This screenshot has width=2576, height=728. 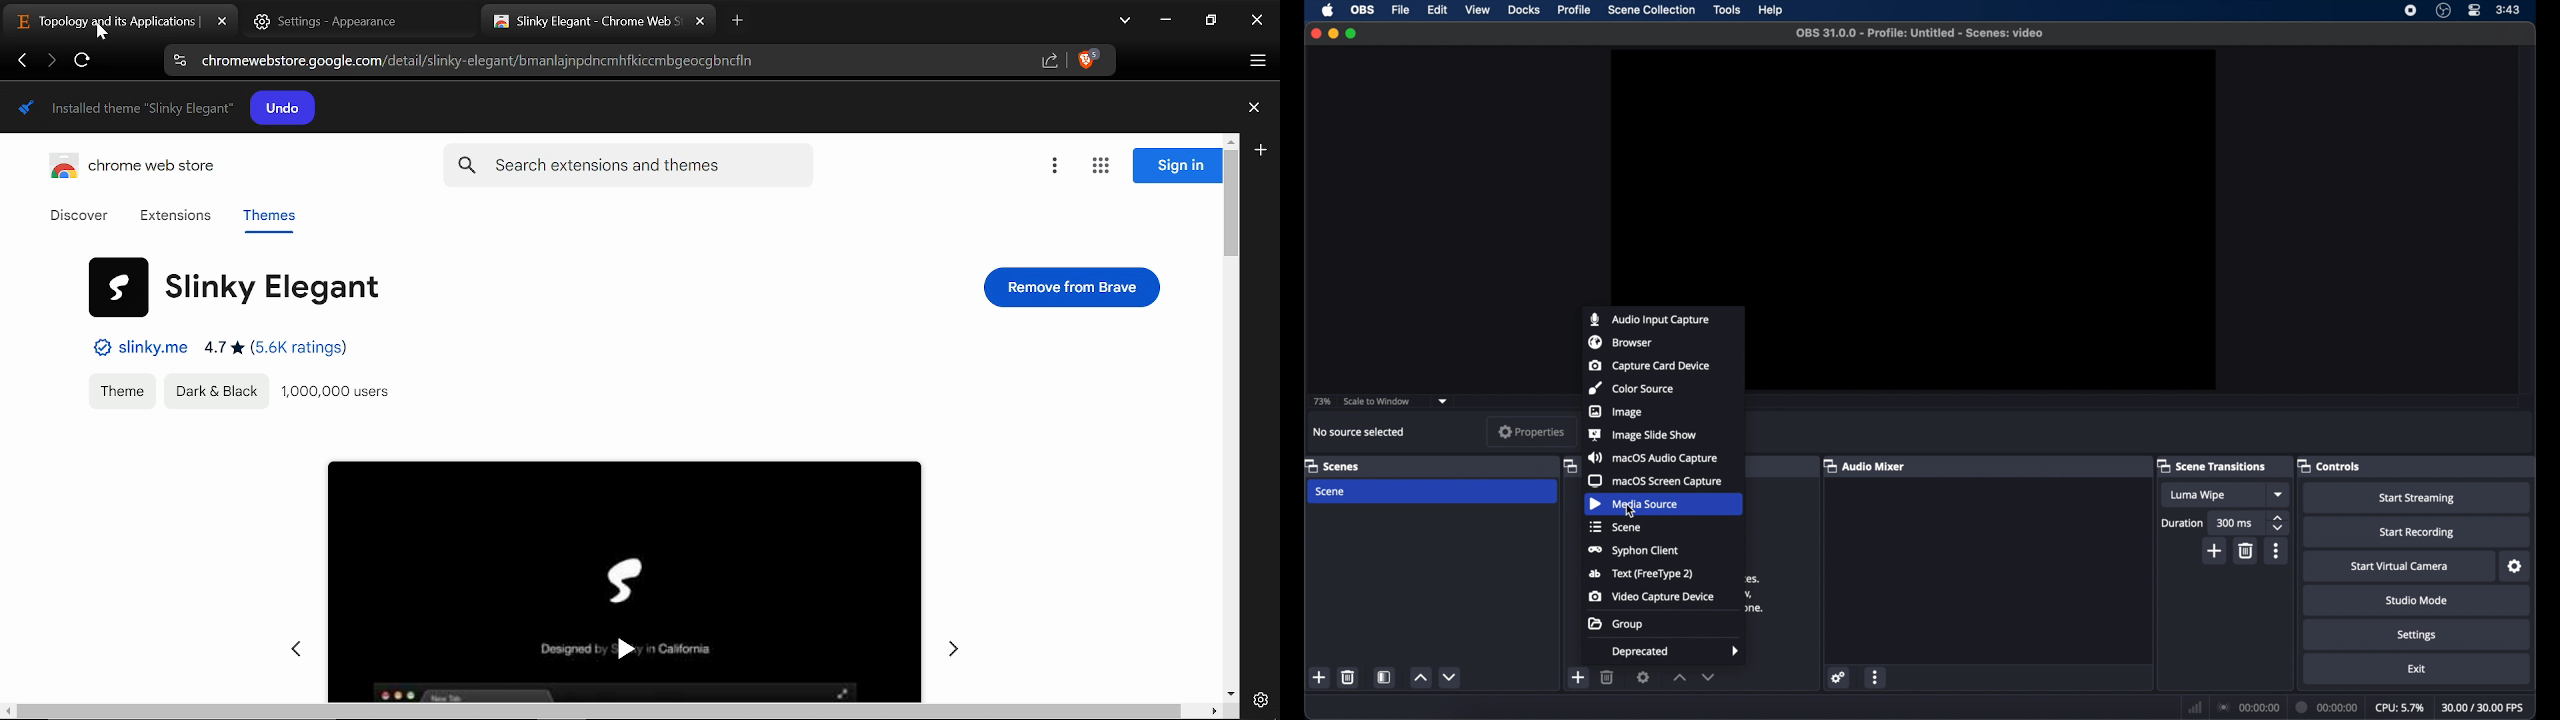 I want to click on duration, so click(x=2183, y=524).